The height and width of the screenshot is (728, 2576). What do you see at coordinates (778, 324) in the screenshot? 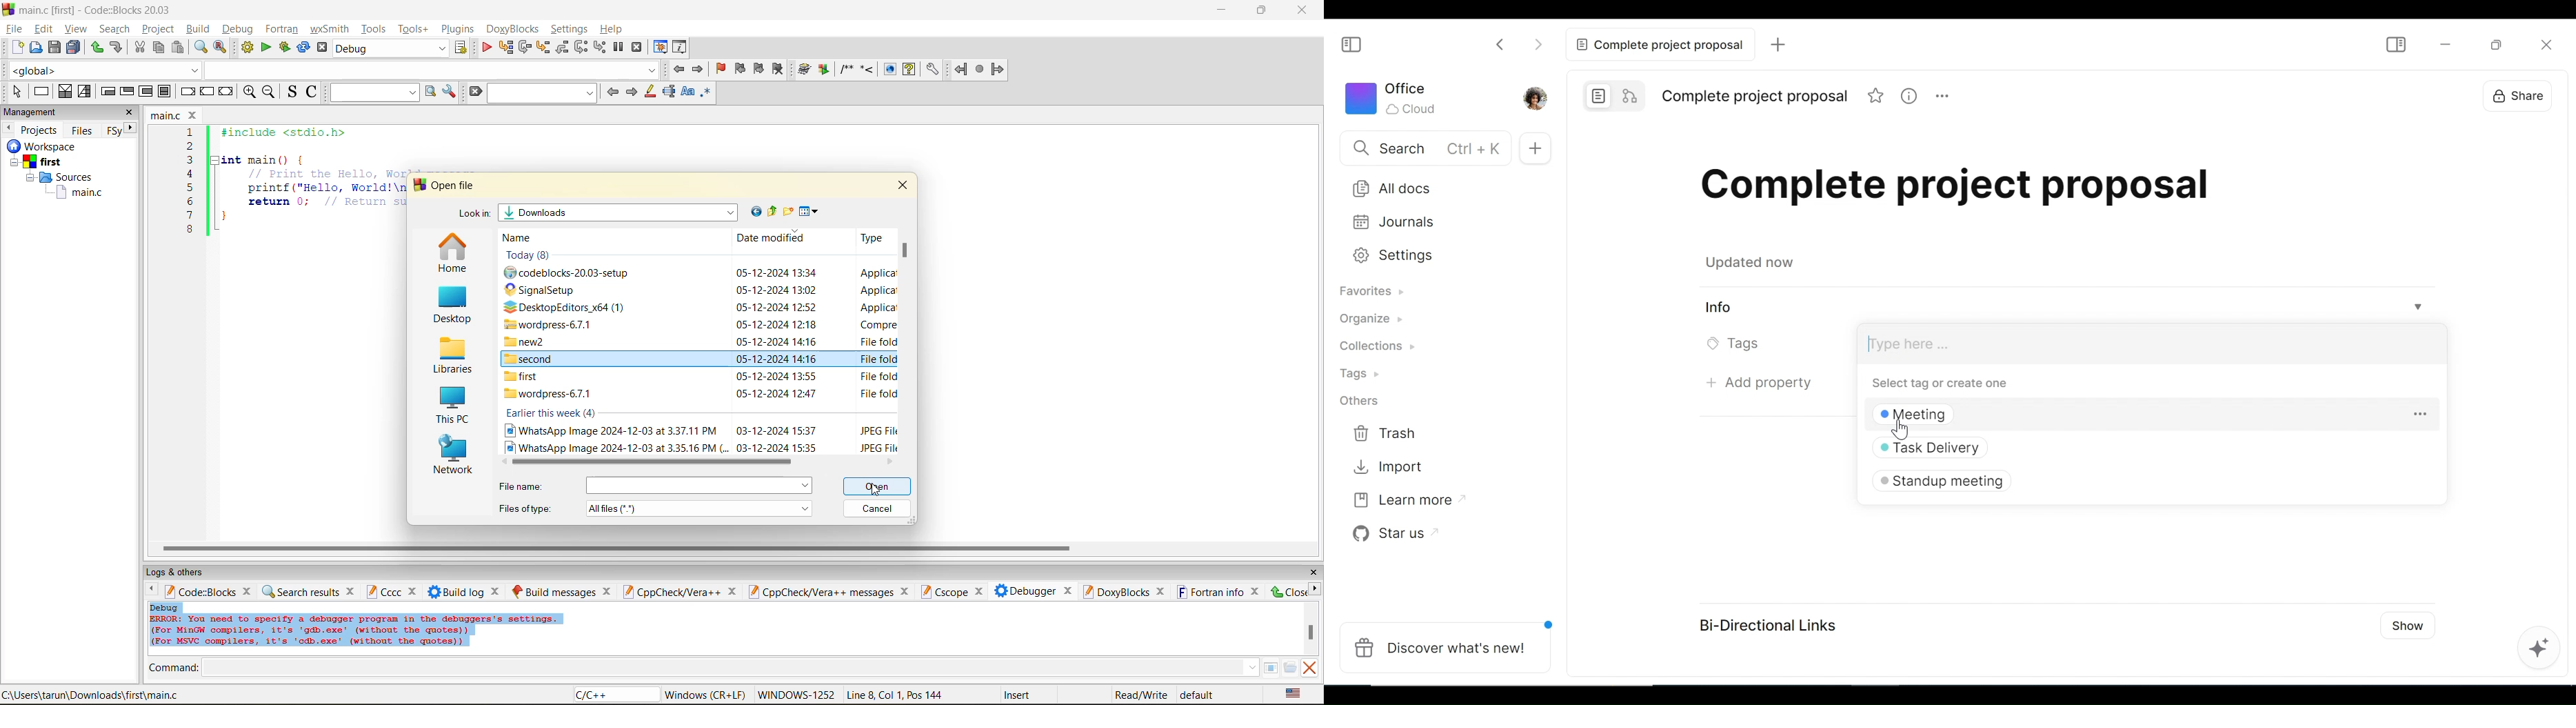
I see `date and time` at bounding box center [778, 324].